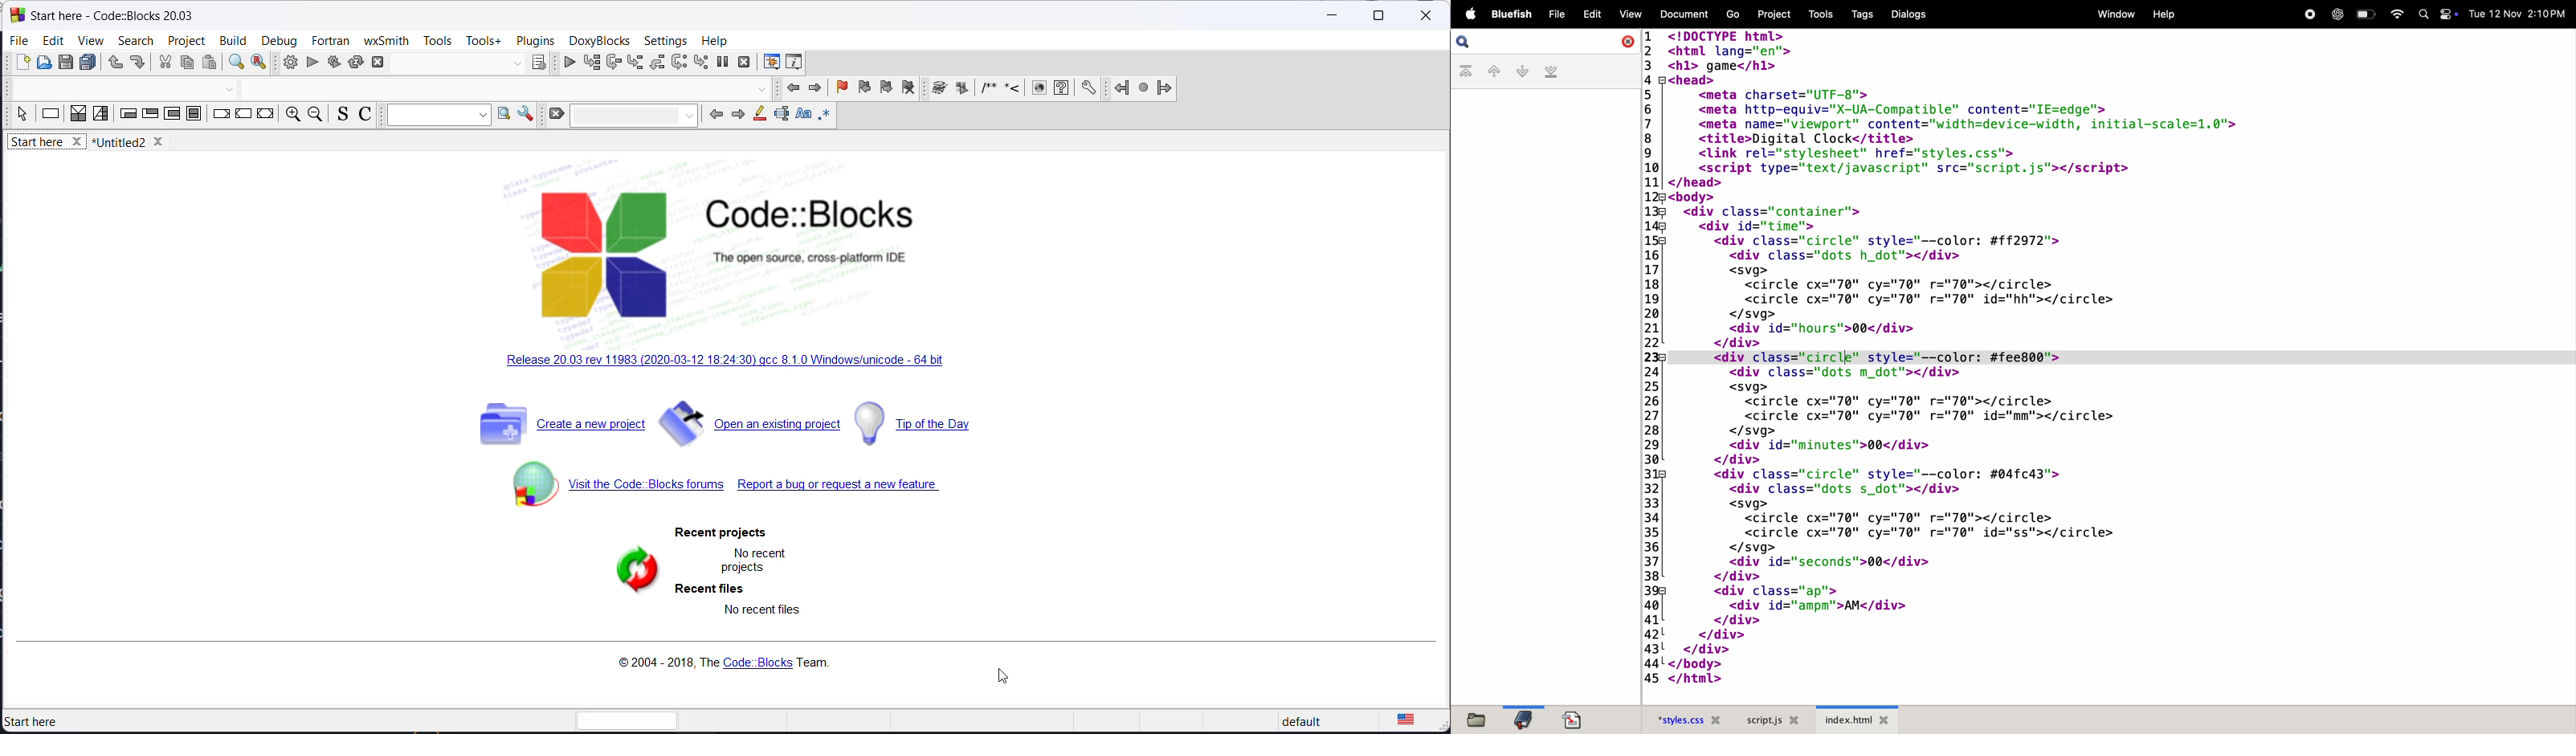  I want to click on Build, so click(231, 39).